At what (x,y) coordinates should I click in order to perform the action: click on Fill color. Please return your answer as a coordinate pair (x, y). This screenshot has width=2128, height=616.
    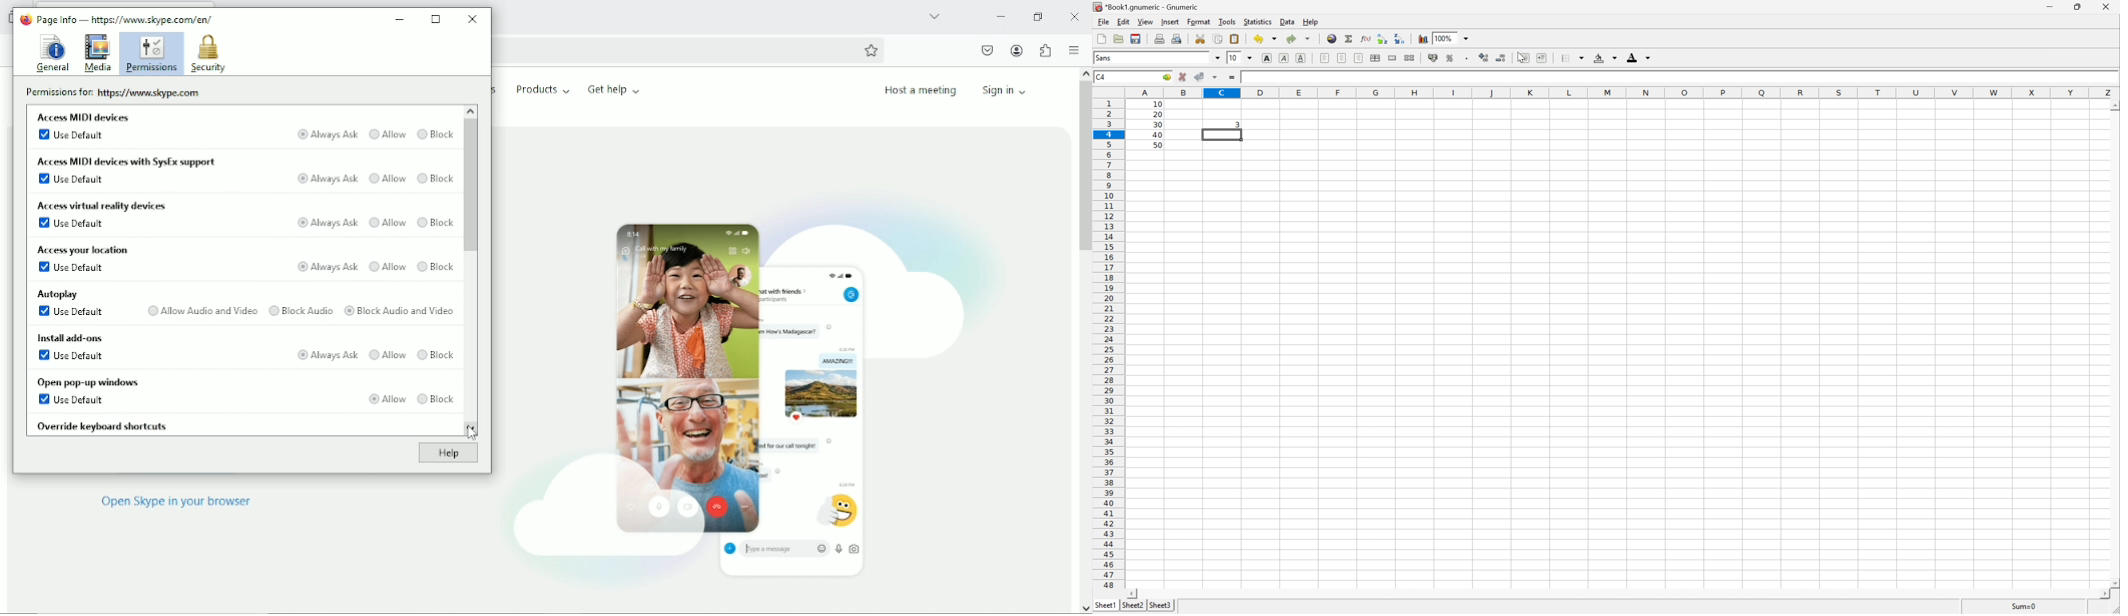
    Looking at the image, I should click on (1598, 58).